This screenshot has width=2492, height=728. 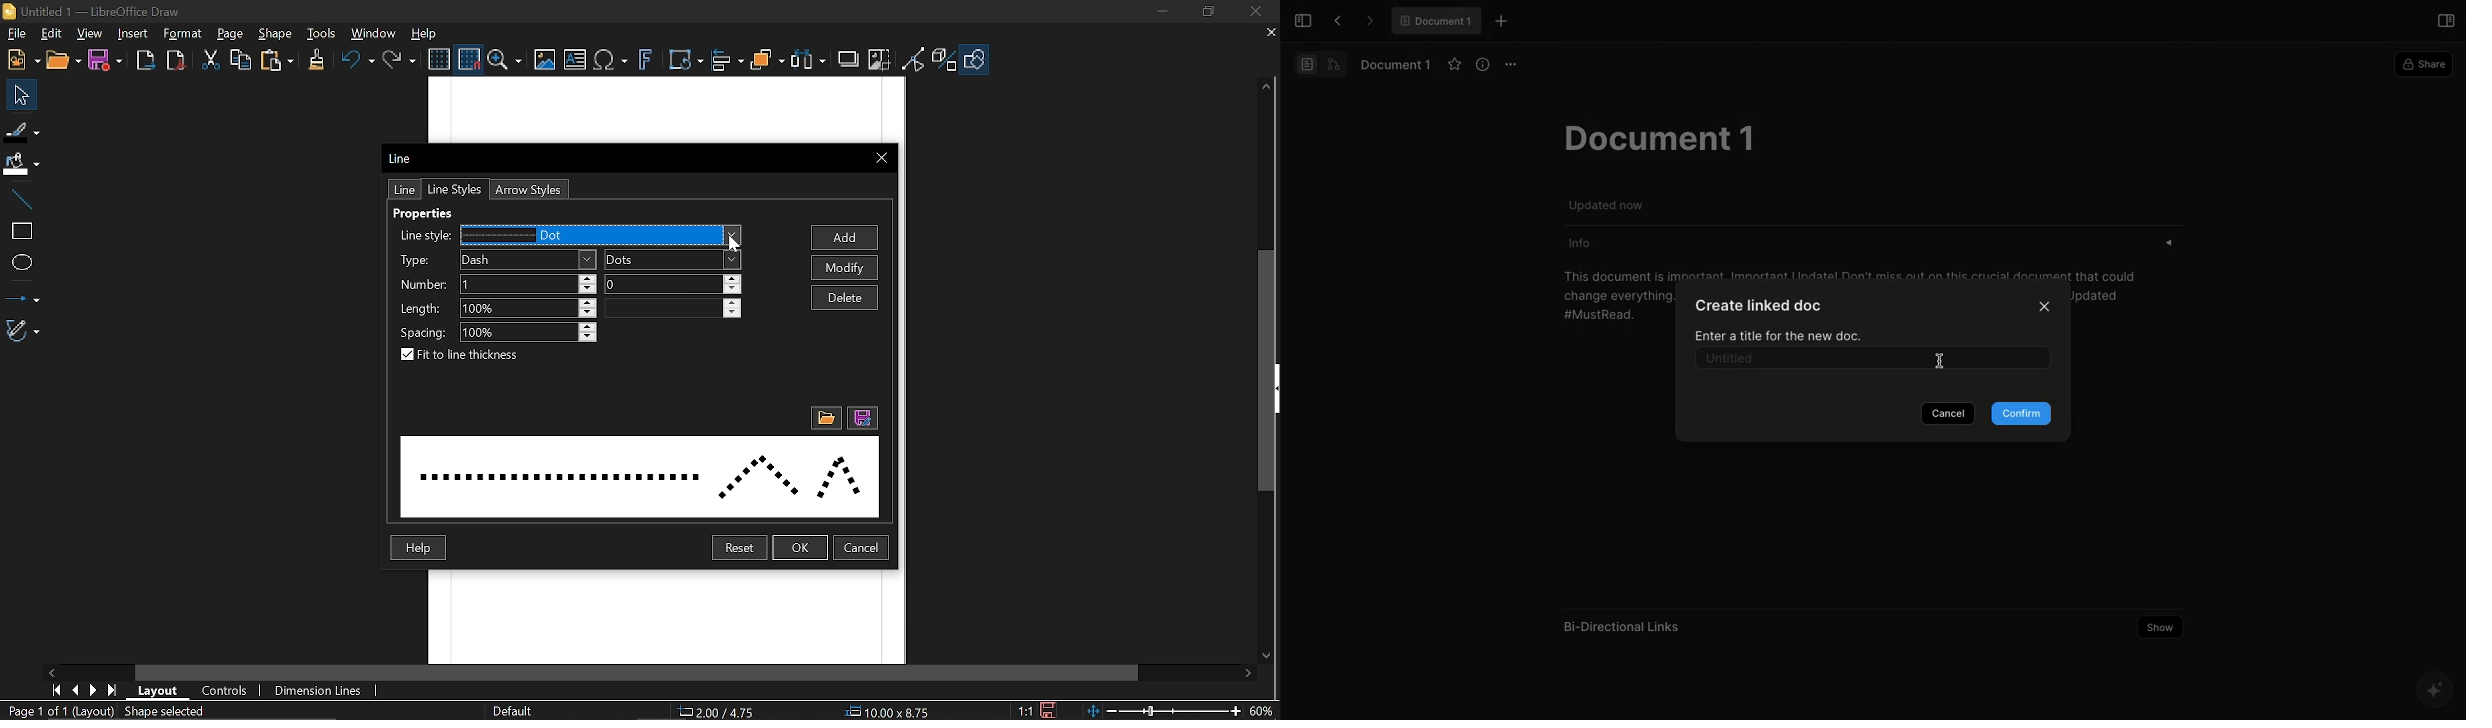 I want to click on Favourite, so click(x=1454, y=64).